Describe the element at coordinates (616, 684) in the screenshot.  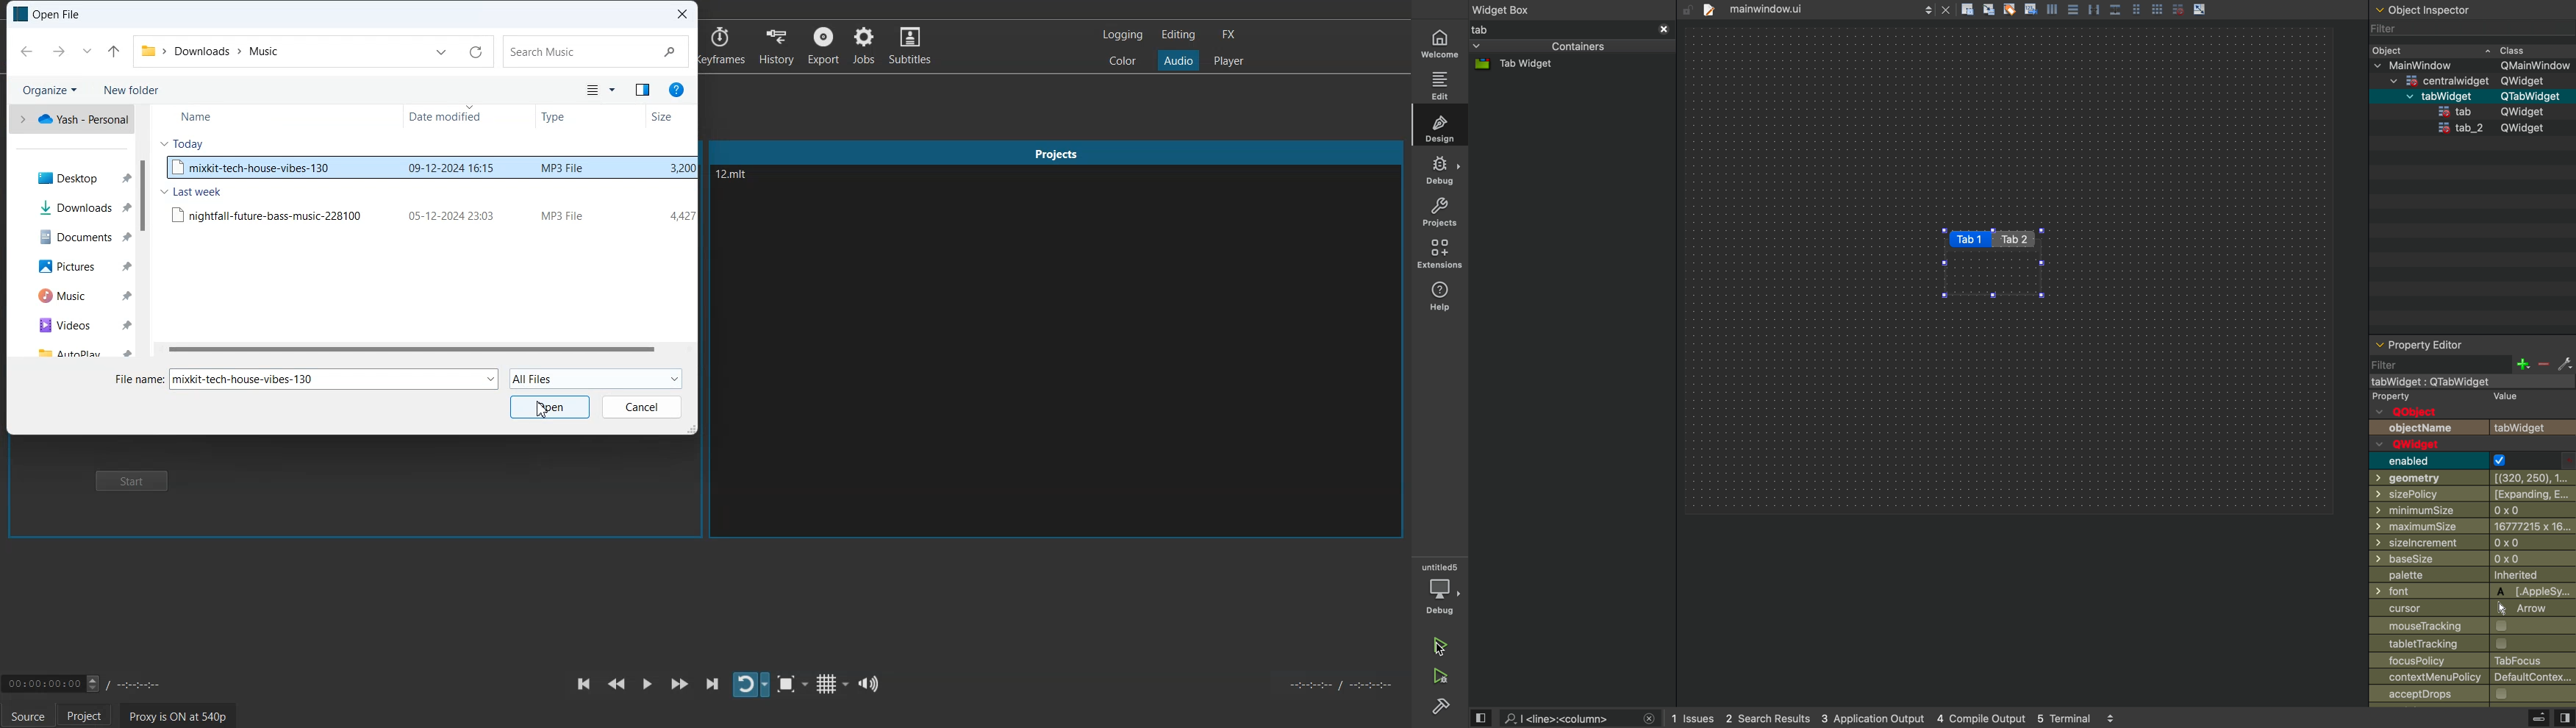
I see `Play Quickly Backwards` at that location.